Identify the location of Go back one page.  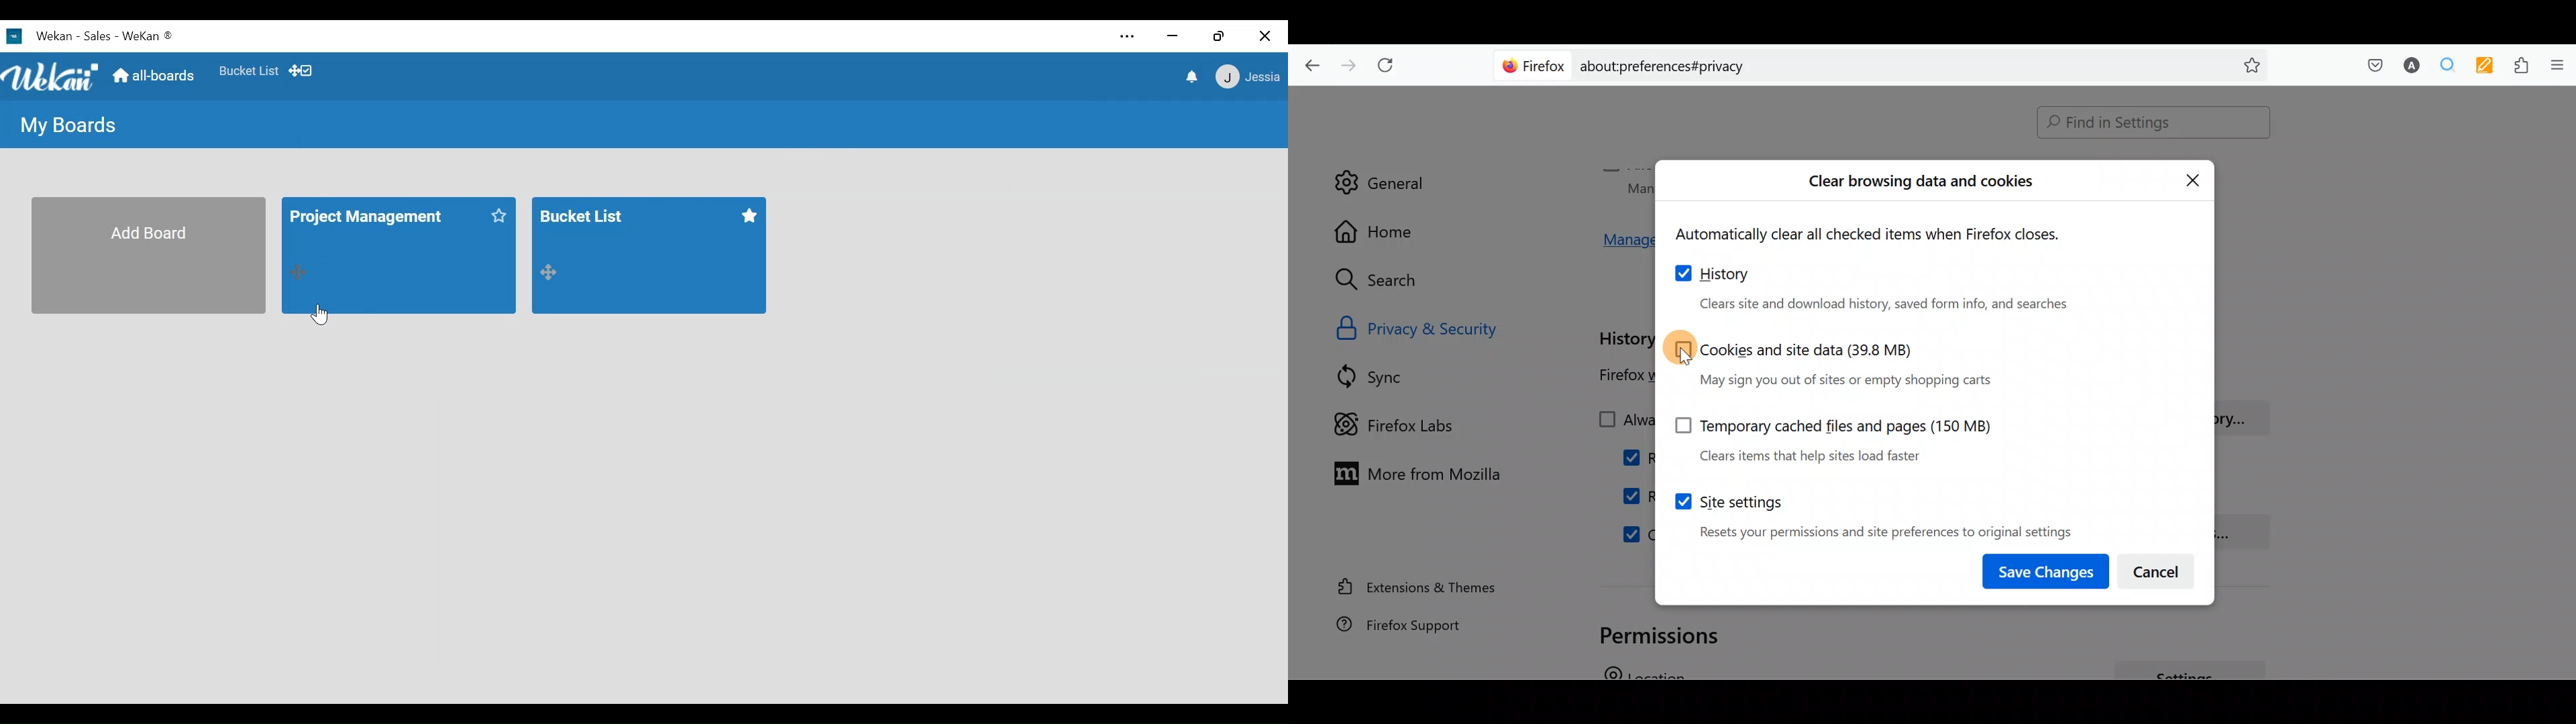
(1309, 64).